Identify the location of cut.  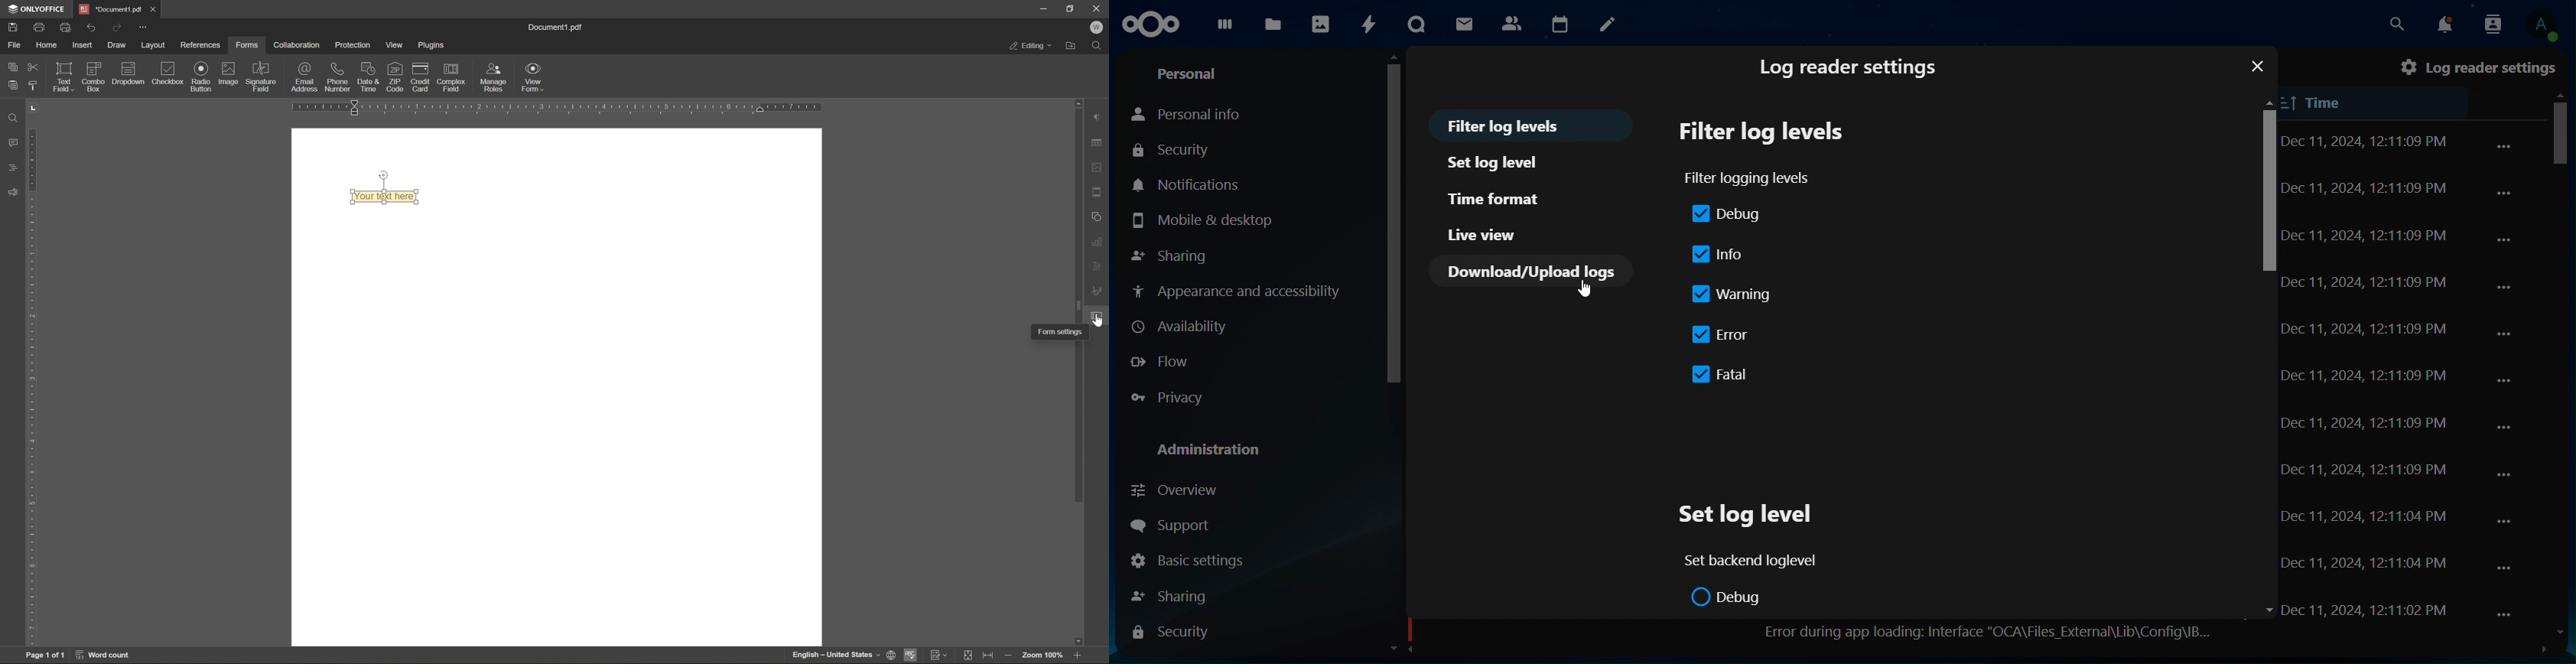
(34, 66).